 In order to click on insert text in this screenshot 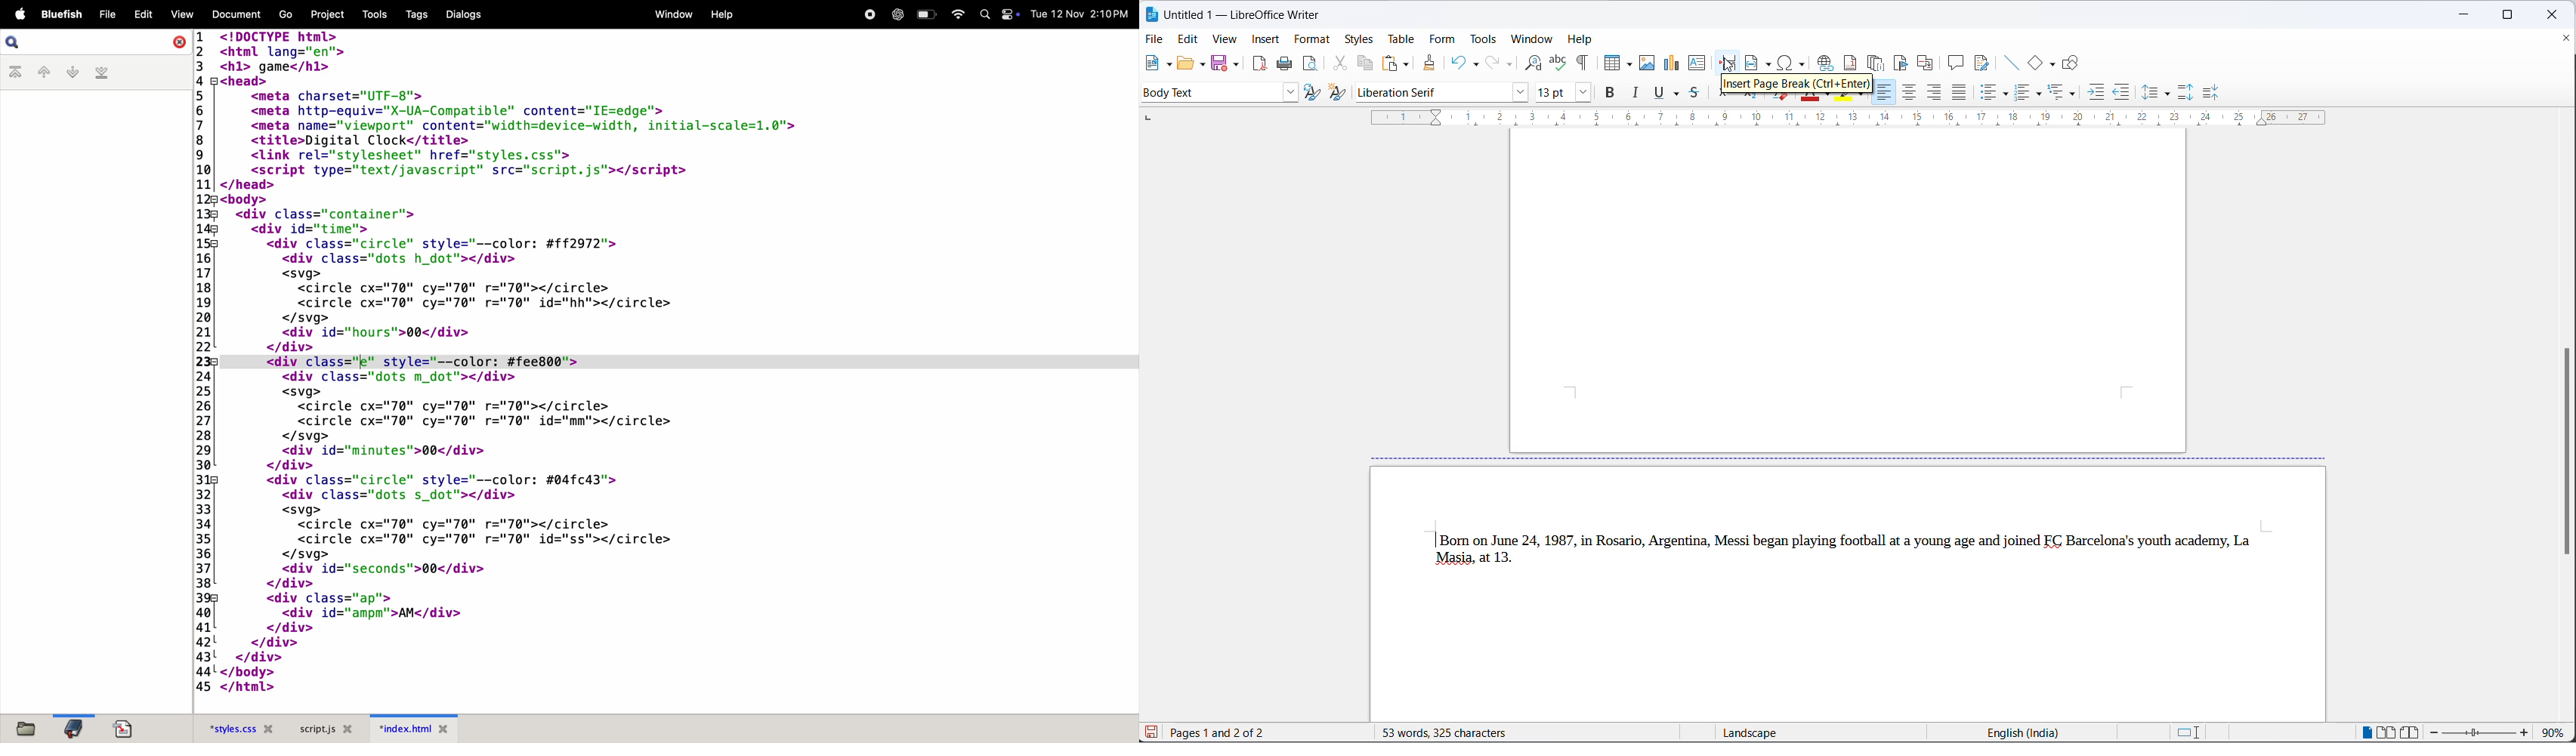, I will do `click(1697, 64)`.